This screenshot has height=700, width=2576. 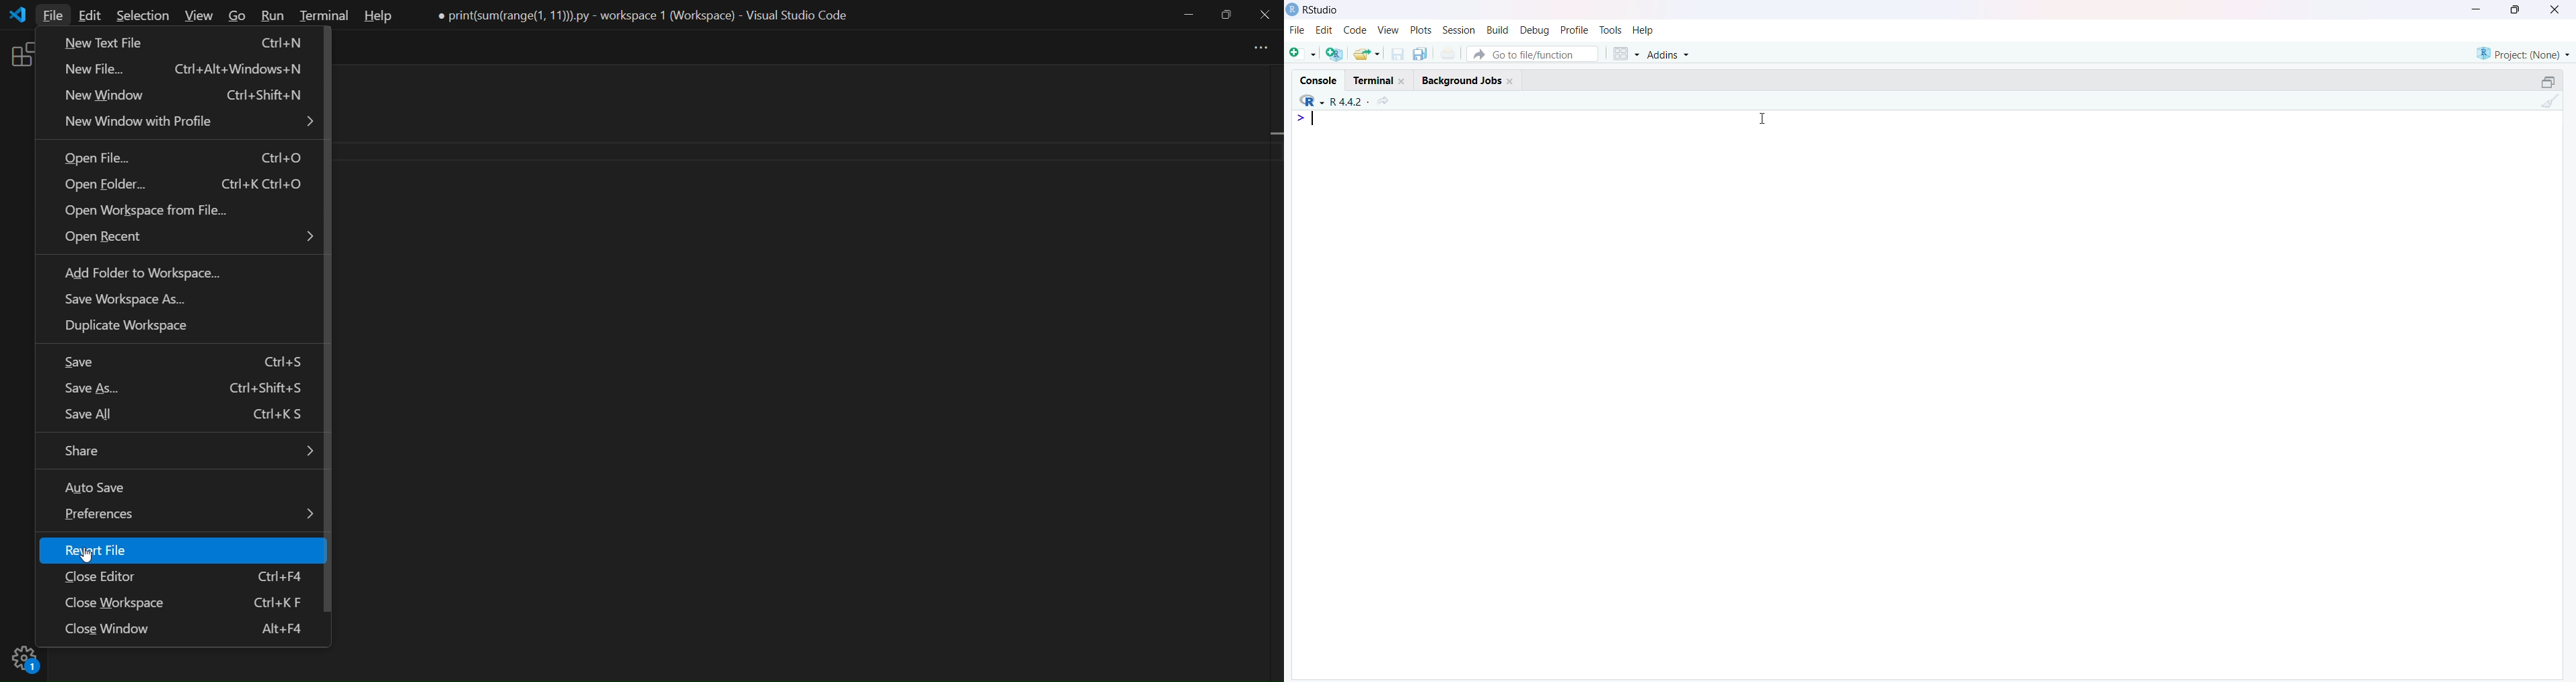 I want to click on Print the current file, so click(x=1453, y=52).